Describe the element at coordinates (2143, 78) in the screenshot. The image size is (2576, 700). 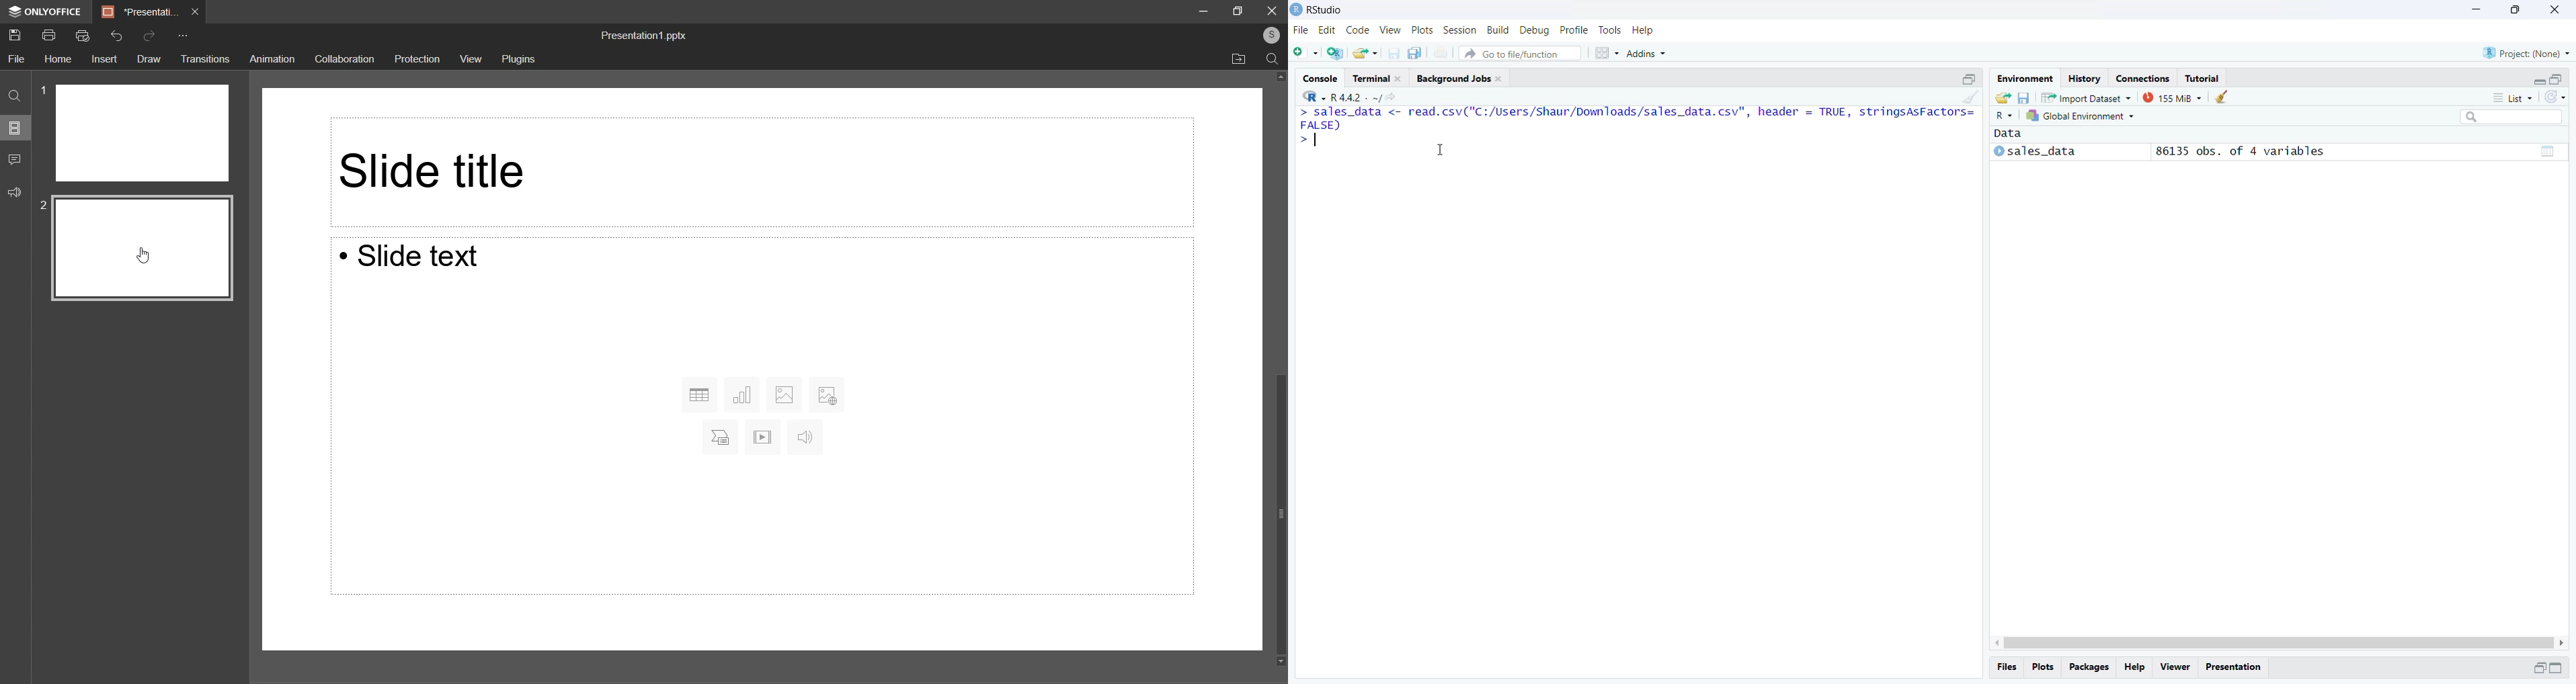
I see `Connections` at that location.